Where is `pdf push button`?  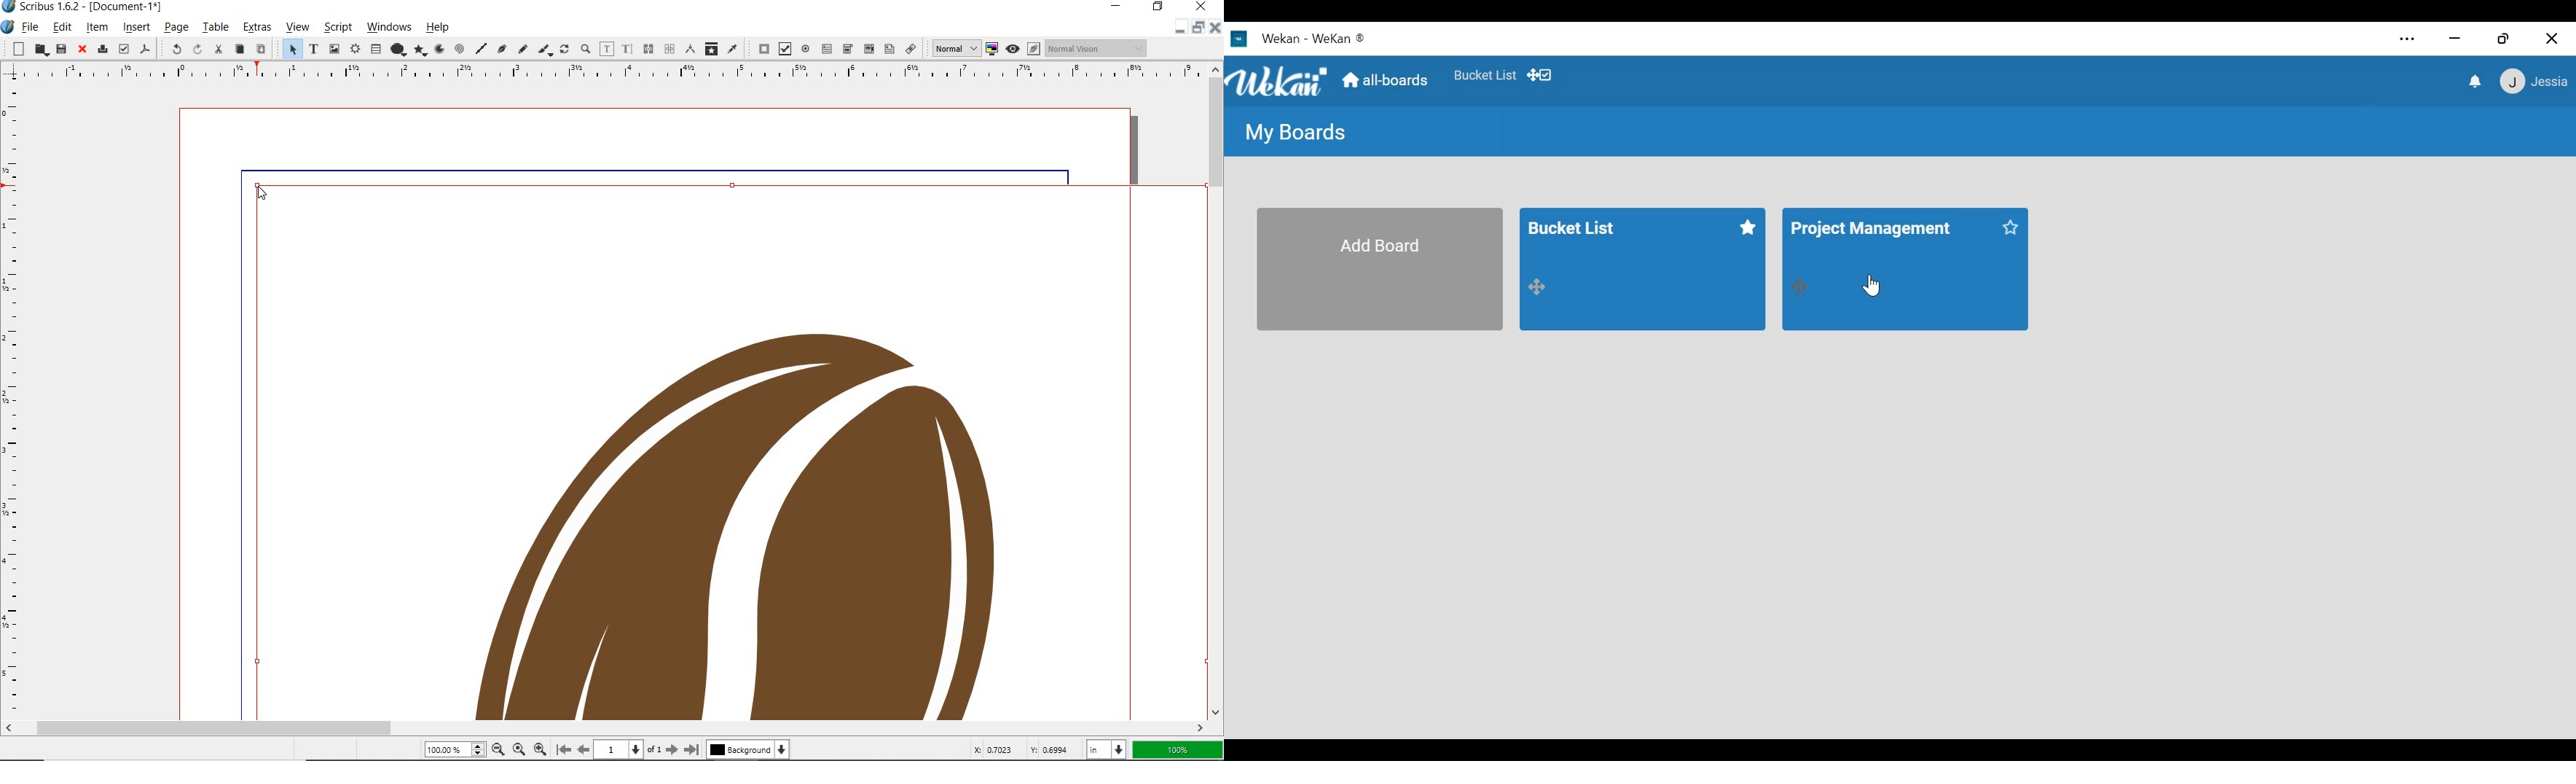 pdf push button is located at coordinates (759, 48).